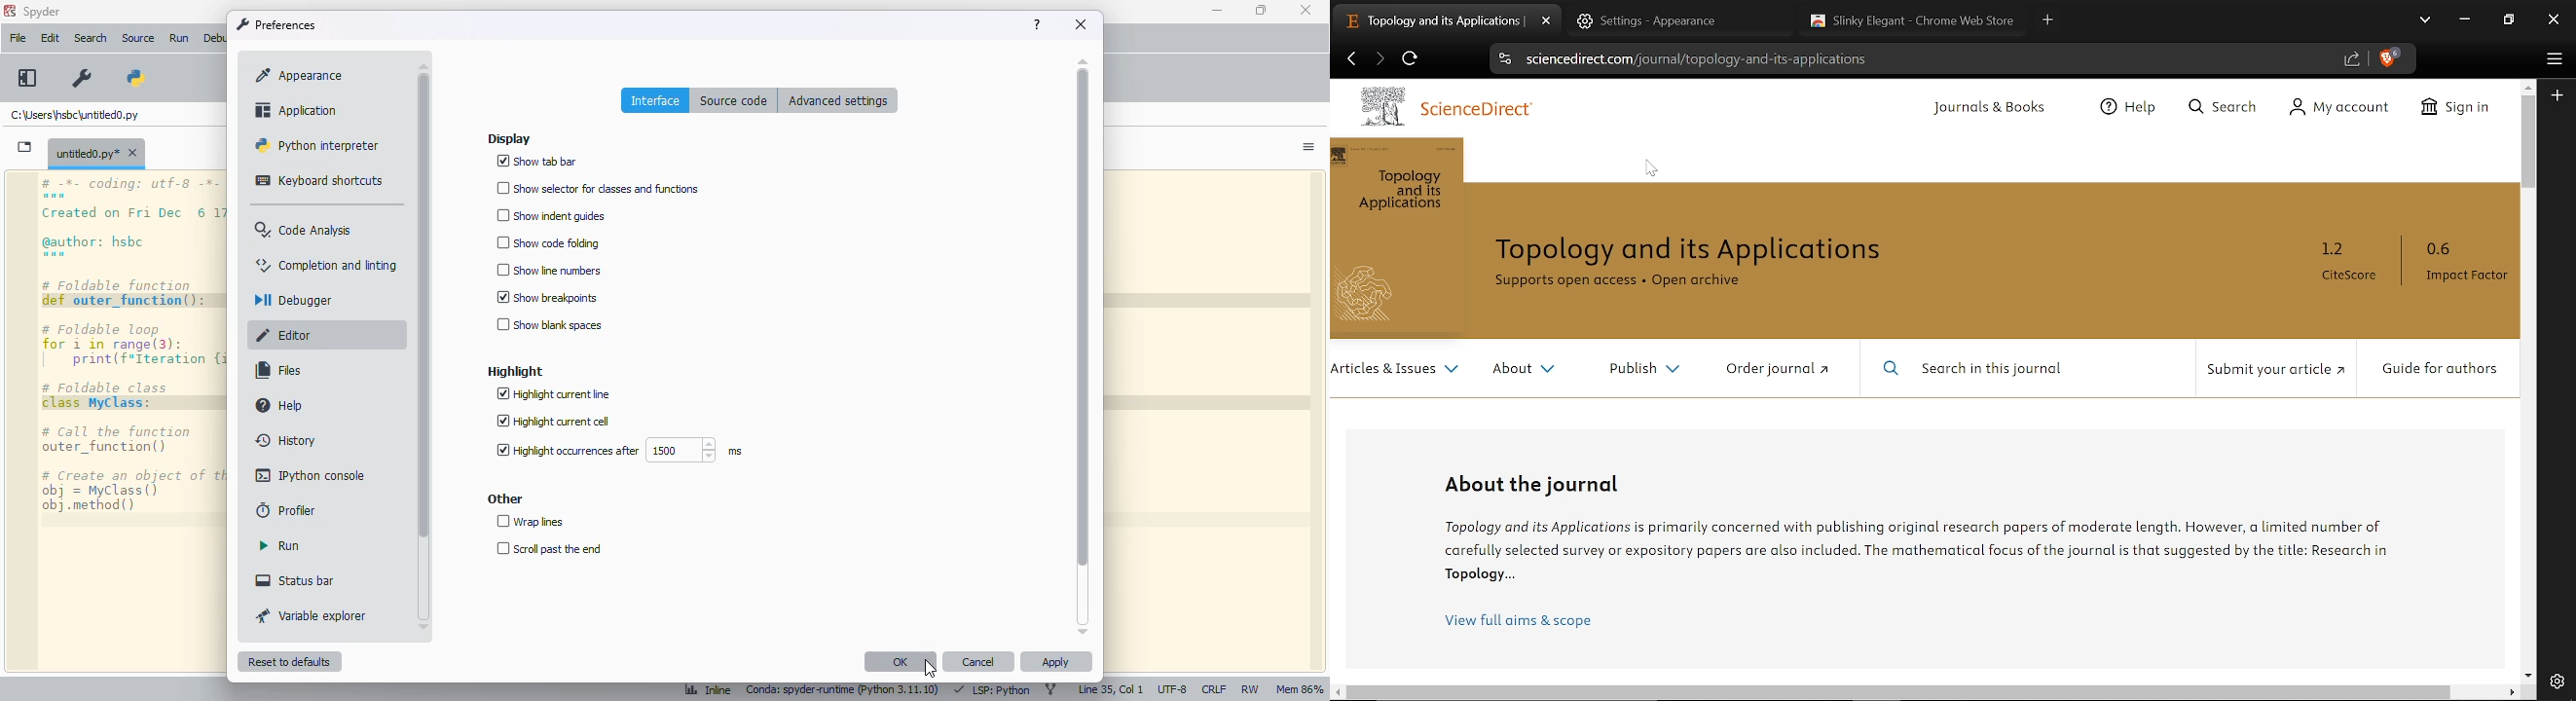  What do you see at coordinates (80, 79) in the screenshot?
I see `preferences` at bounding box center [80, 79].